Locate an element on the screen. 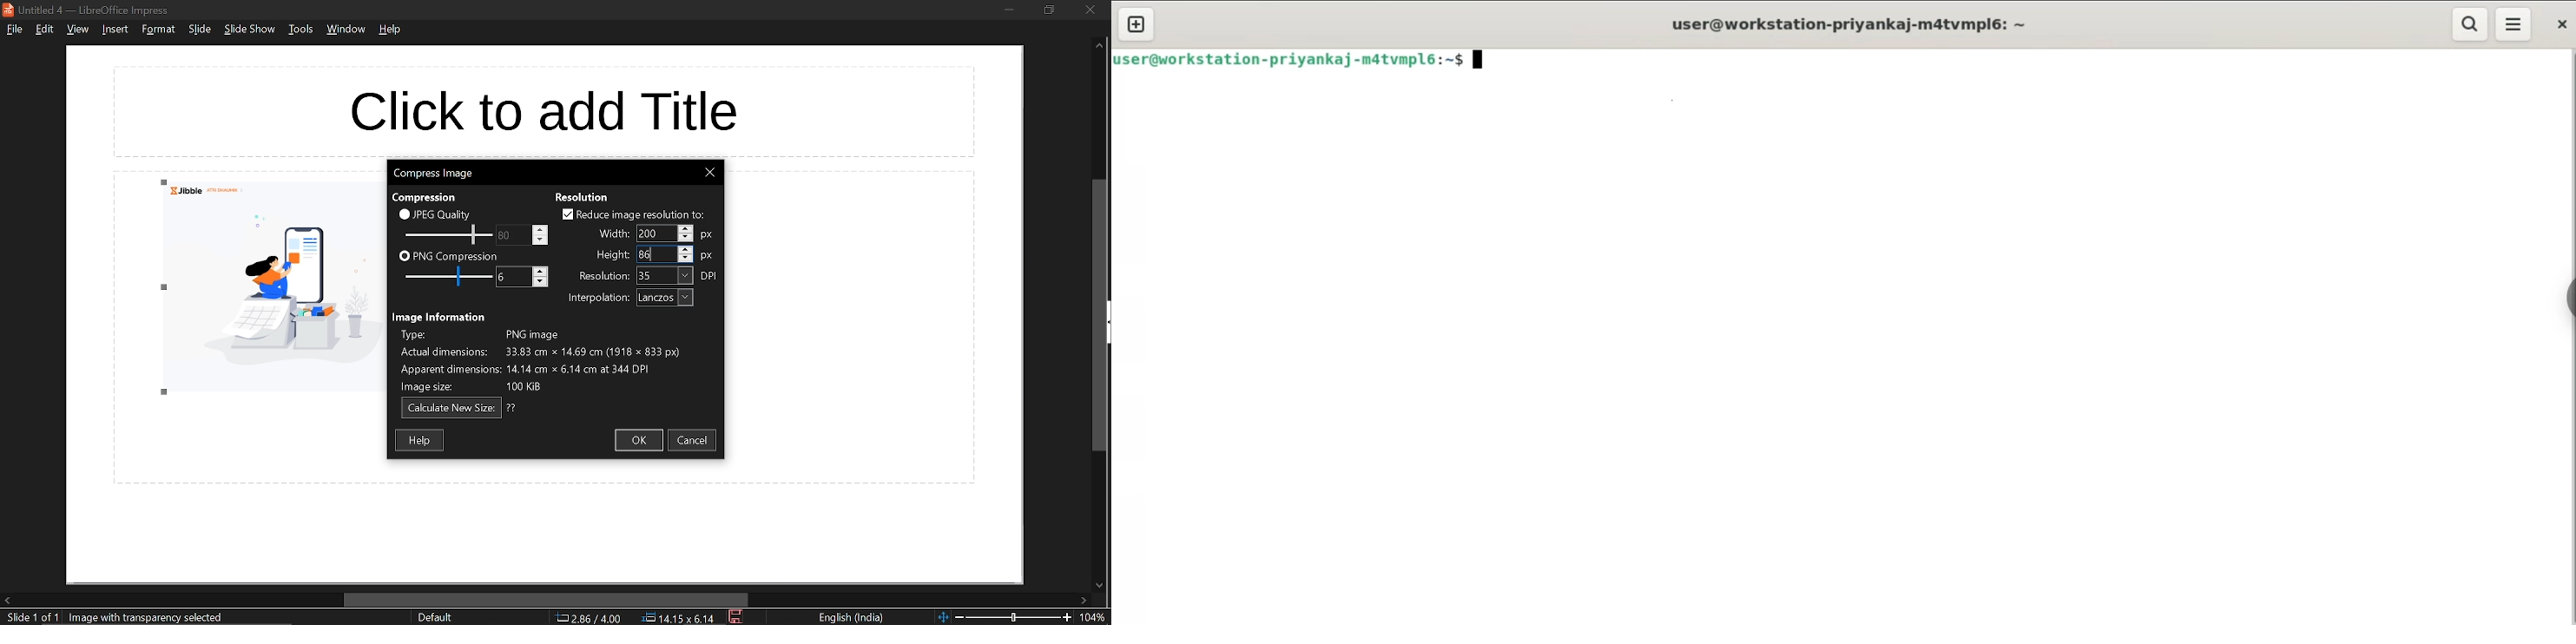 This screenshot has height=644, width=2576. help is located at coordinates (392, 30).